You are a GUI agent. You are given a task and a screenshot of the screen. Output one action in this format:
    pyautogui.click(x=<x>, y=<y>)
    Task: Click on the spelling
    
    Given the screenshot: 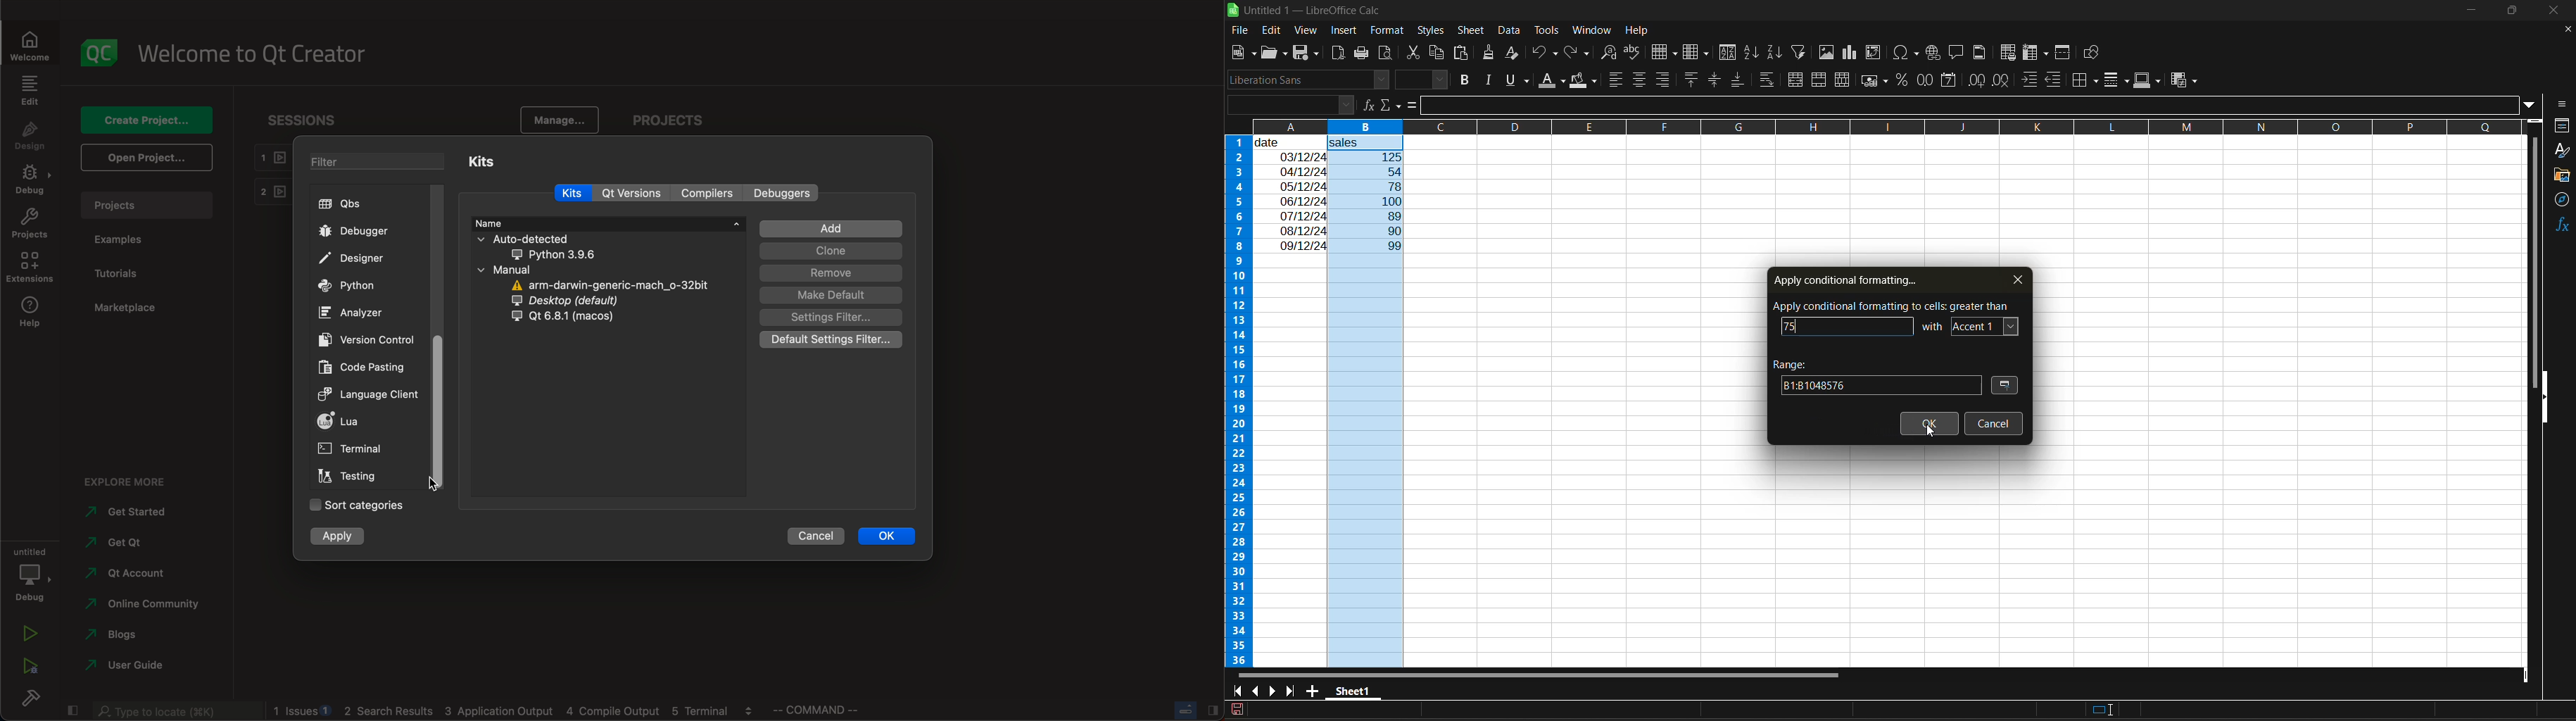 What is the action you would take?
    pyautogui.click(x=1634, y=52)
    